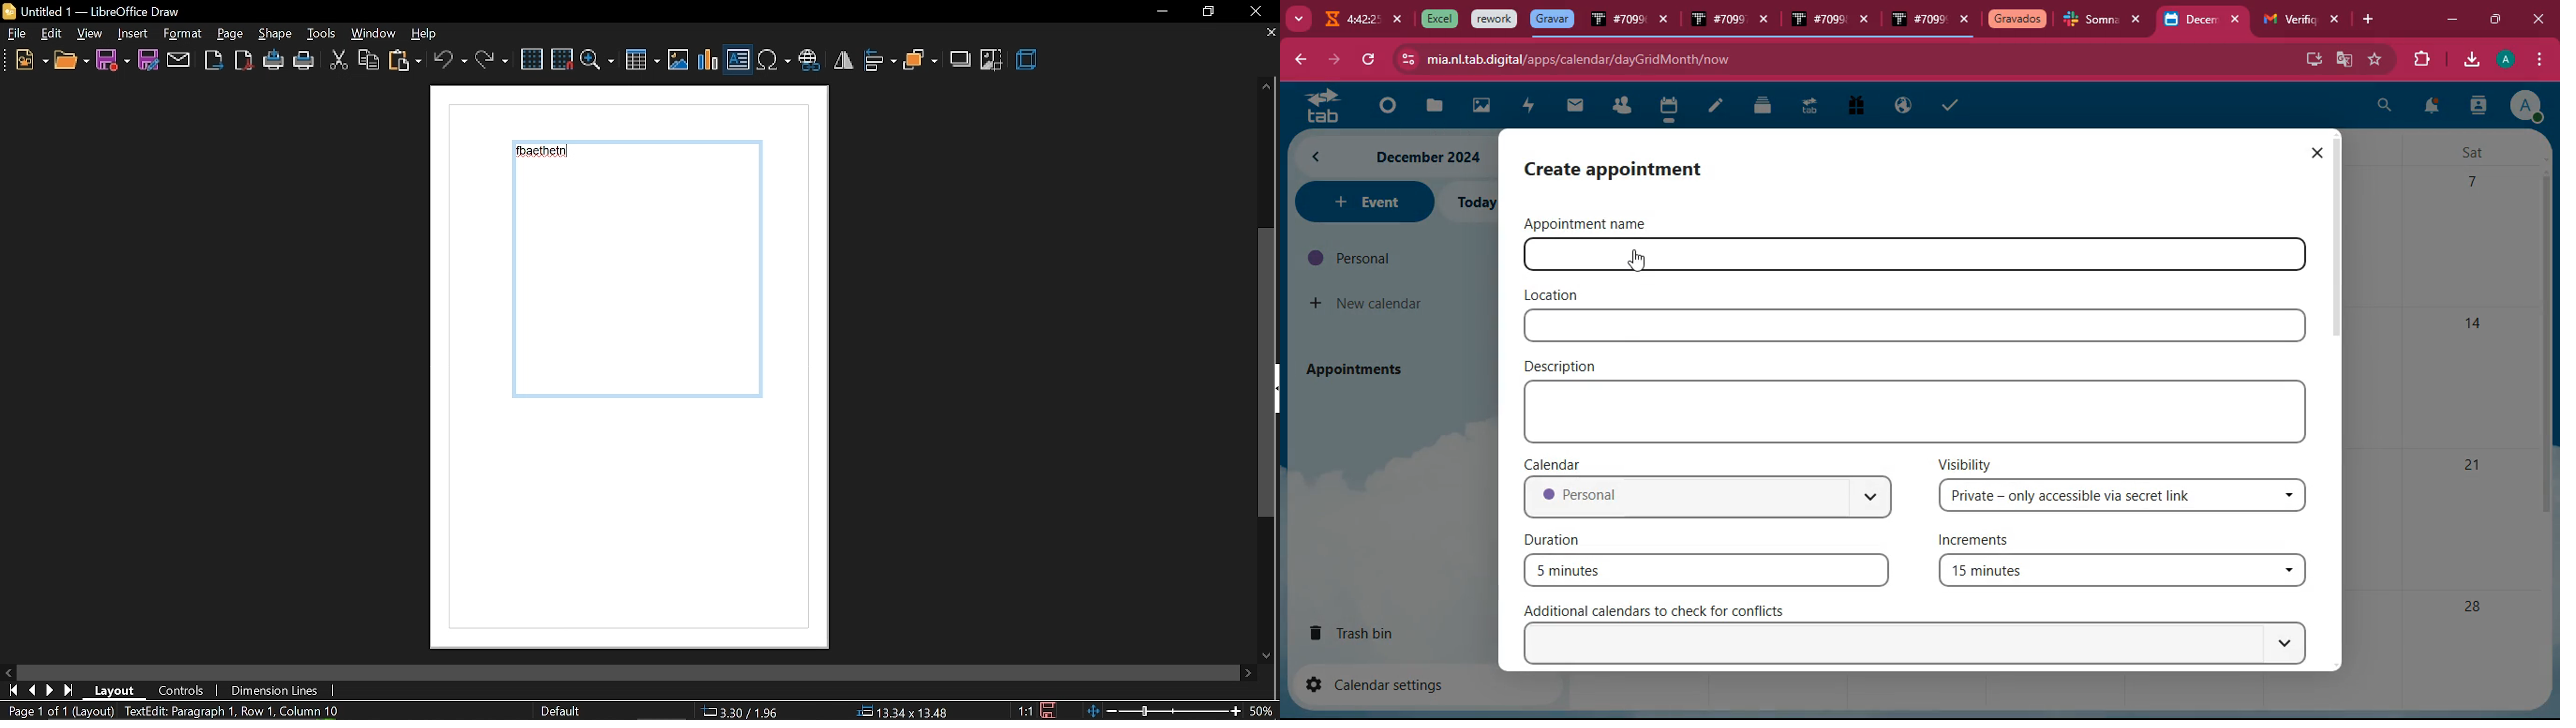 The width and height of the screenshot is (2576, 728). Describe the element at coordinates (1918, 22) in the screenshot. I see `tab` at that location.